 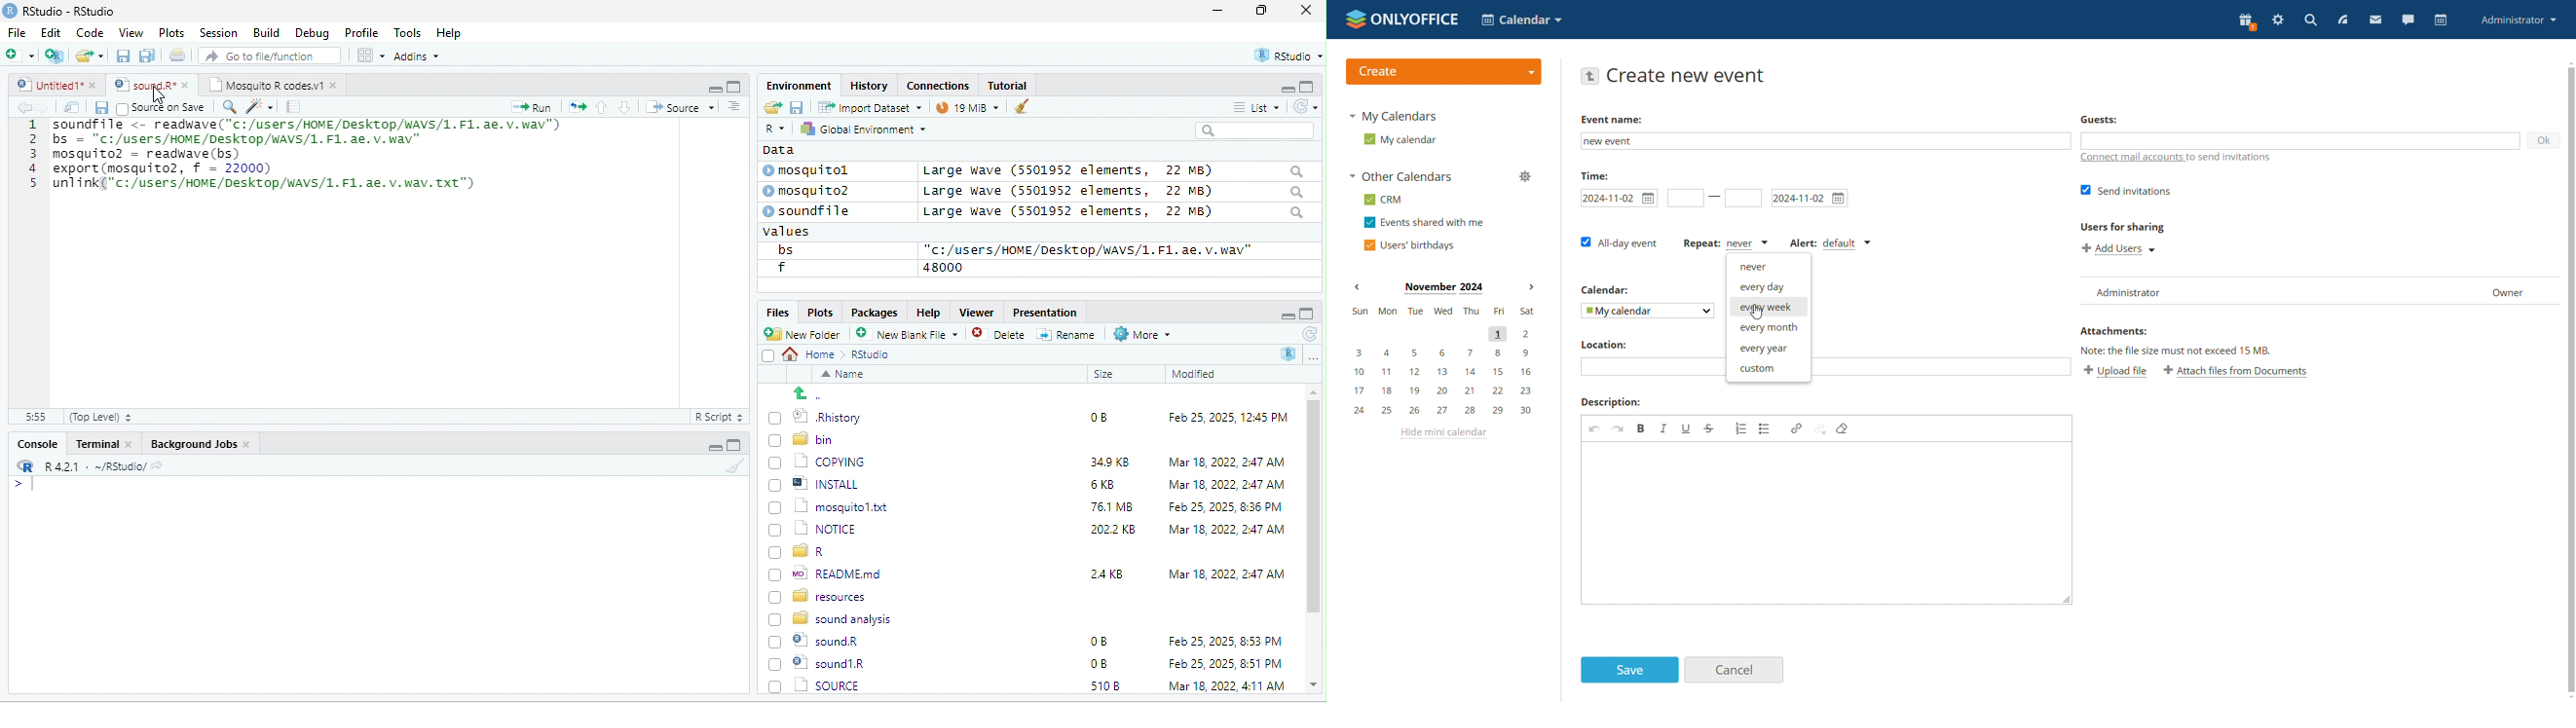 What do you see at coordinates (1226, 573) in the screenshot?
I see `Mar 18, 2022, 2:47 AM` at bounding box center [1226, 573].